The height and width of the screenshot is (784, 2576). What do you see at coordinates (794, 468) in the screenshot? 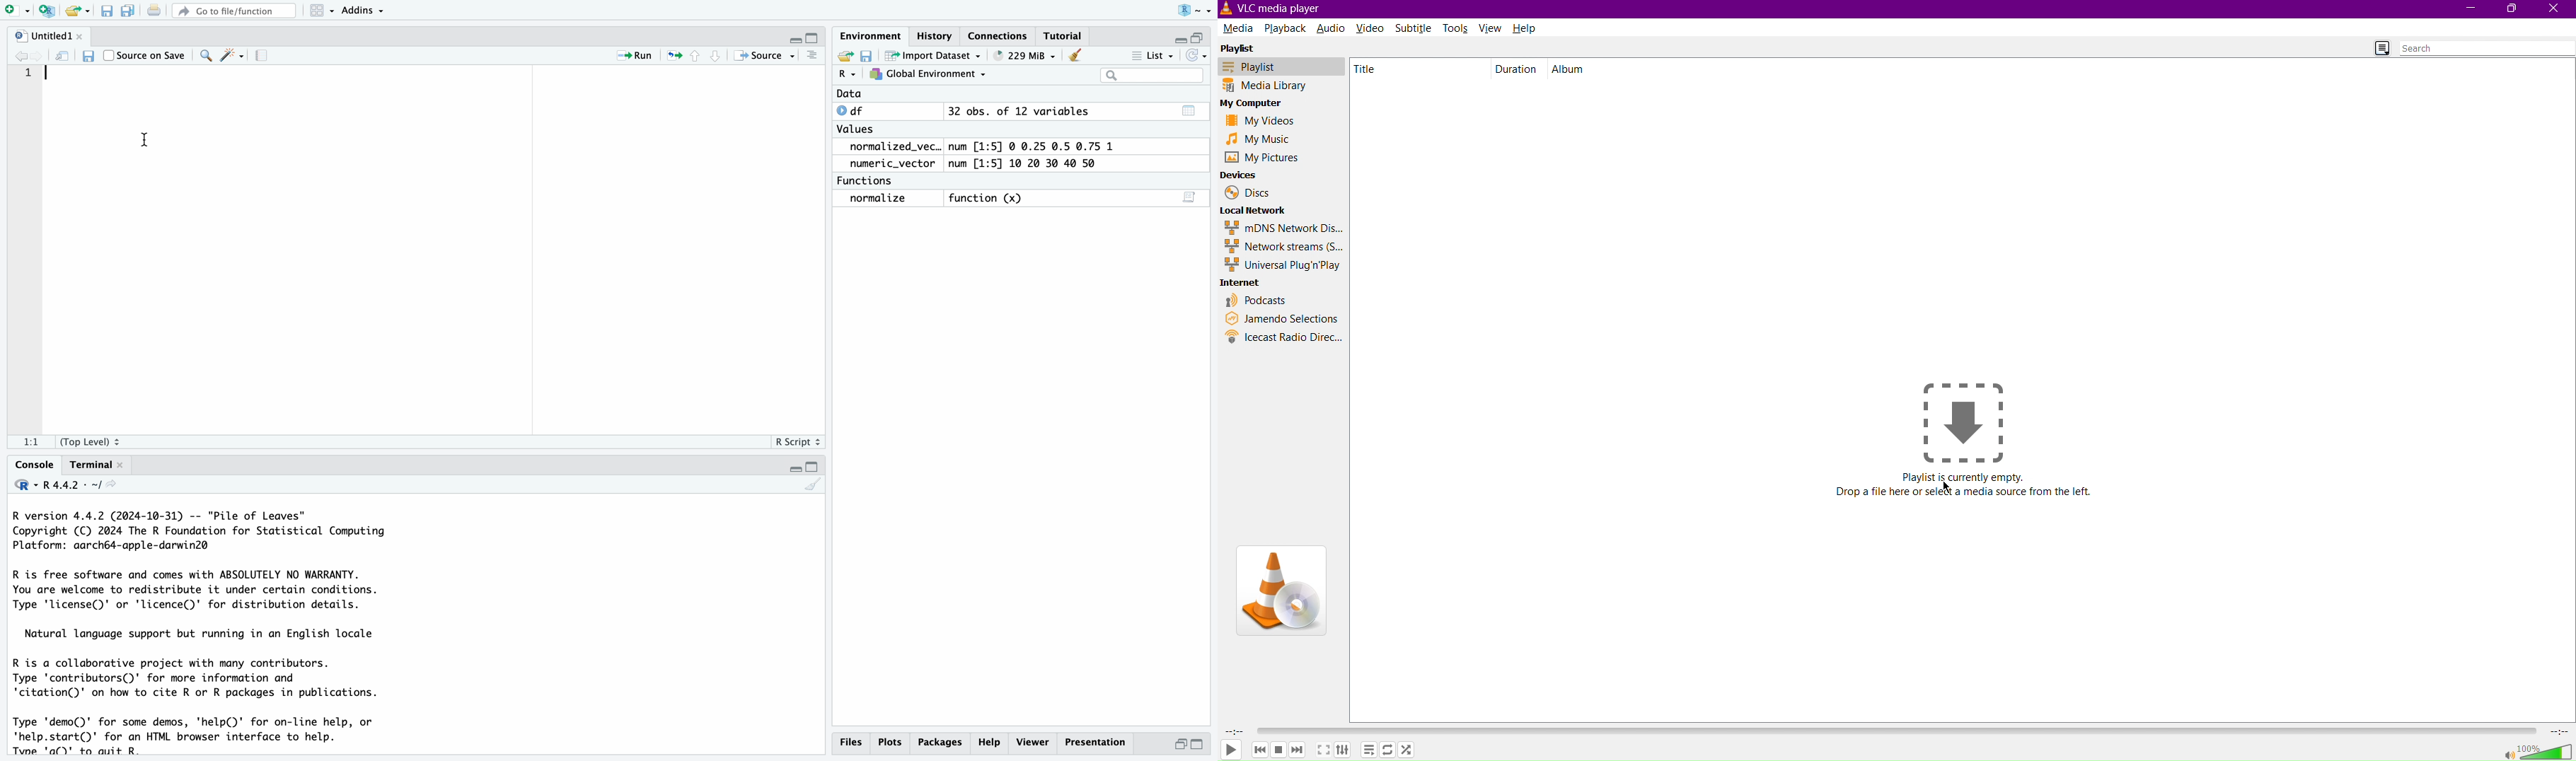
I see `minimize` at bounding box center [794, 468].